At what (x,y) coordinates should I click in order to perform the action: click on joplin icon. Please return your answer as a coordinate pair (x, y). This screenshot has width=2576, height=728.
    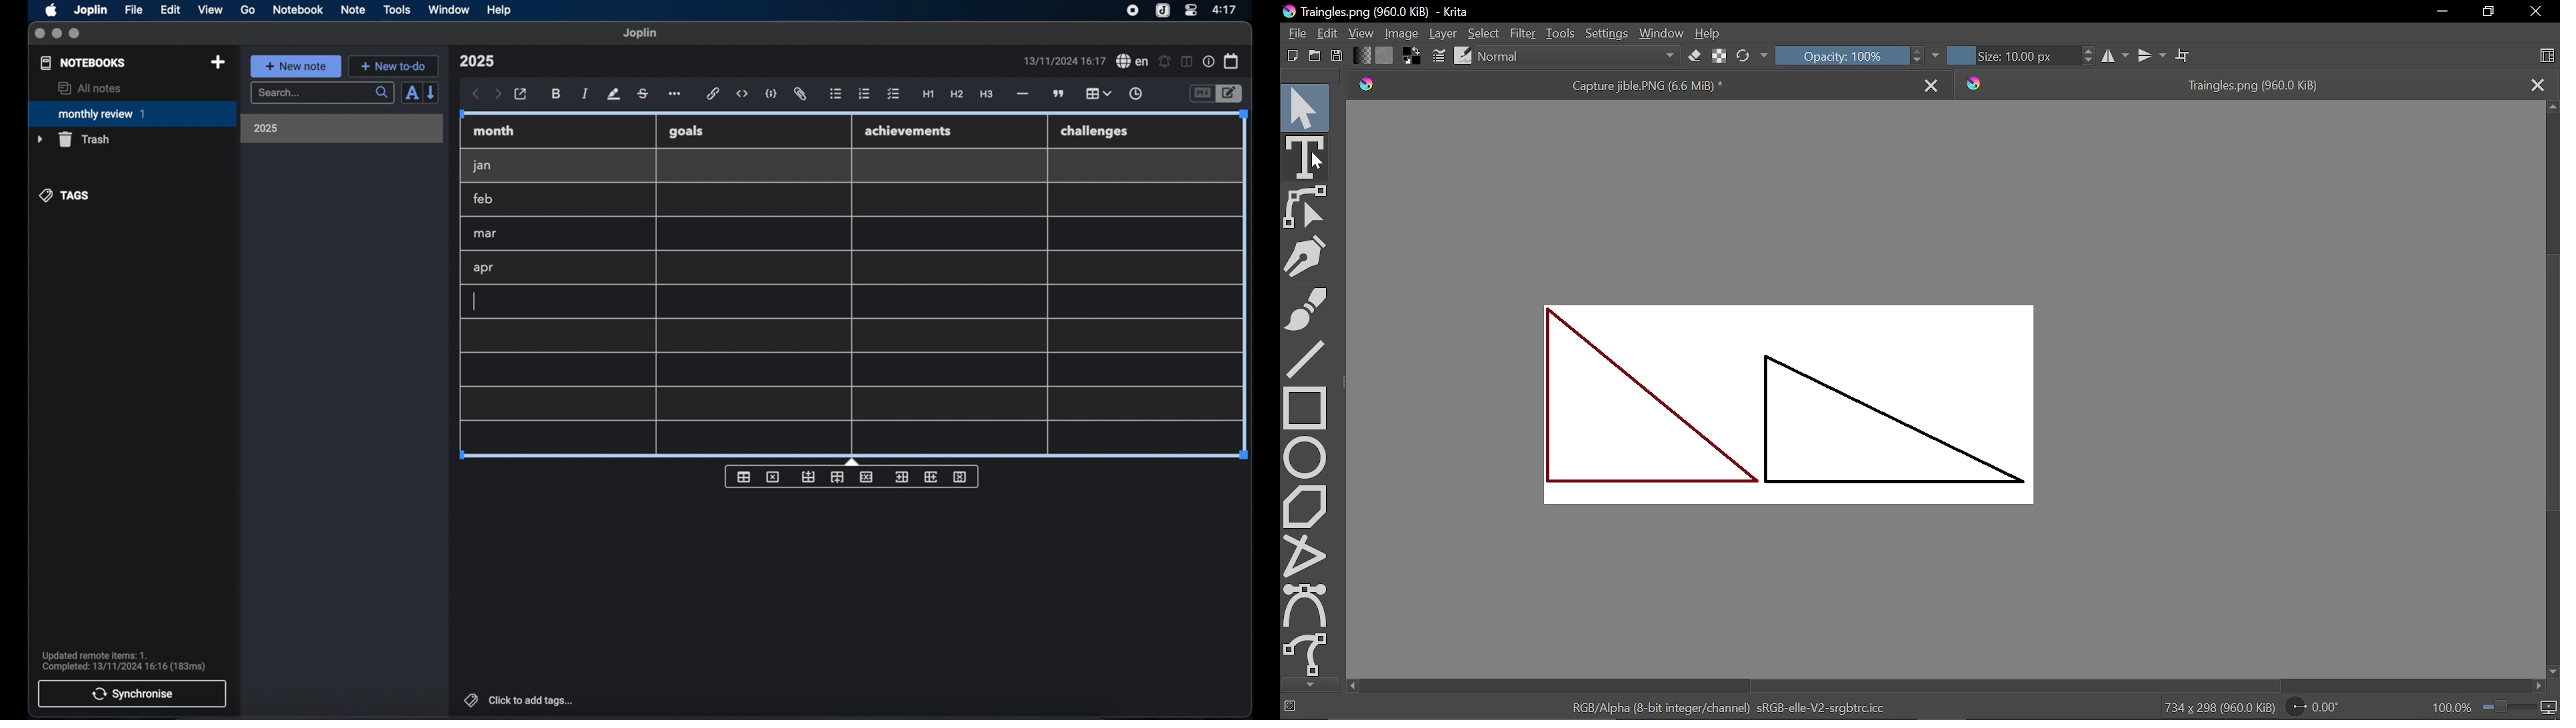
    Looking at the image, I should click on (1161, 11).